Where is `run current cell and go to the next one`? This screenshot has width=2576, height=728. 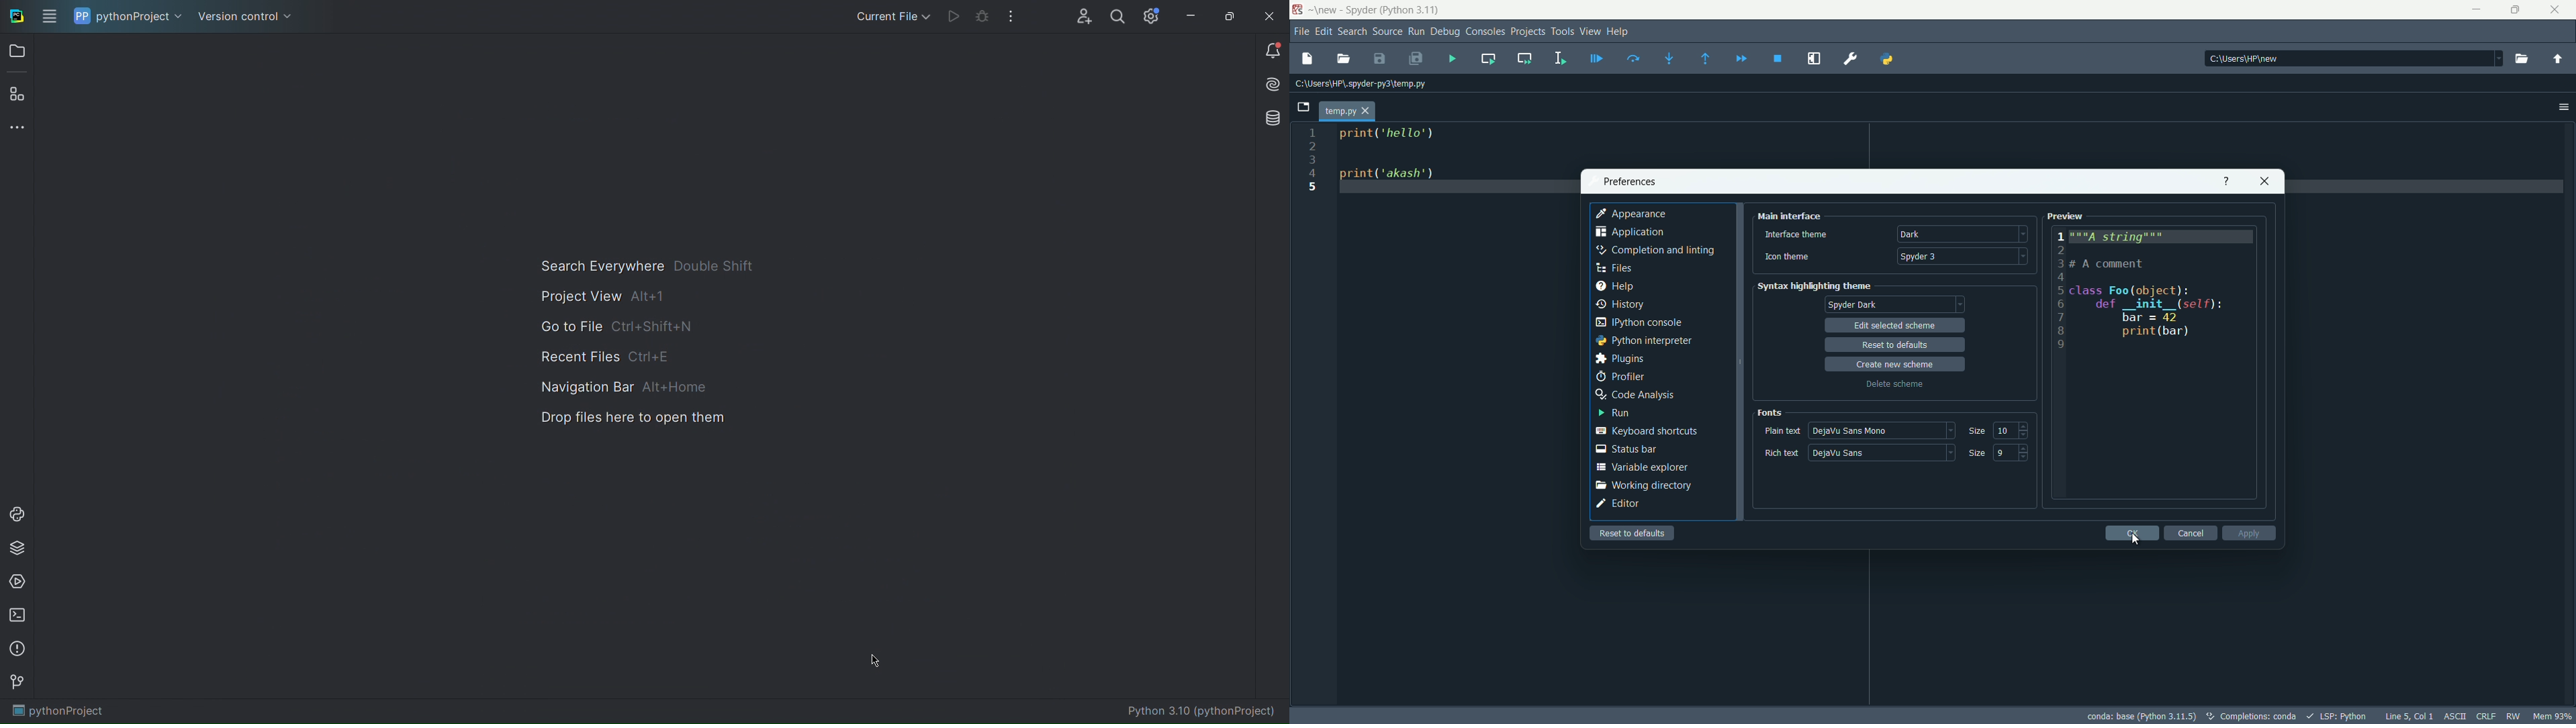 run current cell and go to the next one is located at coordinates (1521, 57).